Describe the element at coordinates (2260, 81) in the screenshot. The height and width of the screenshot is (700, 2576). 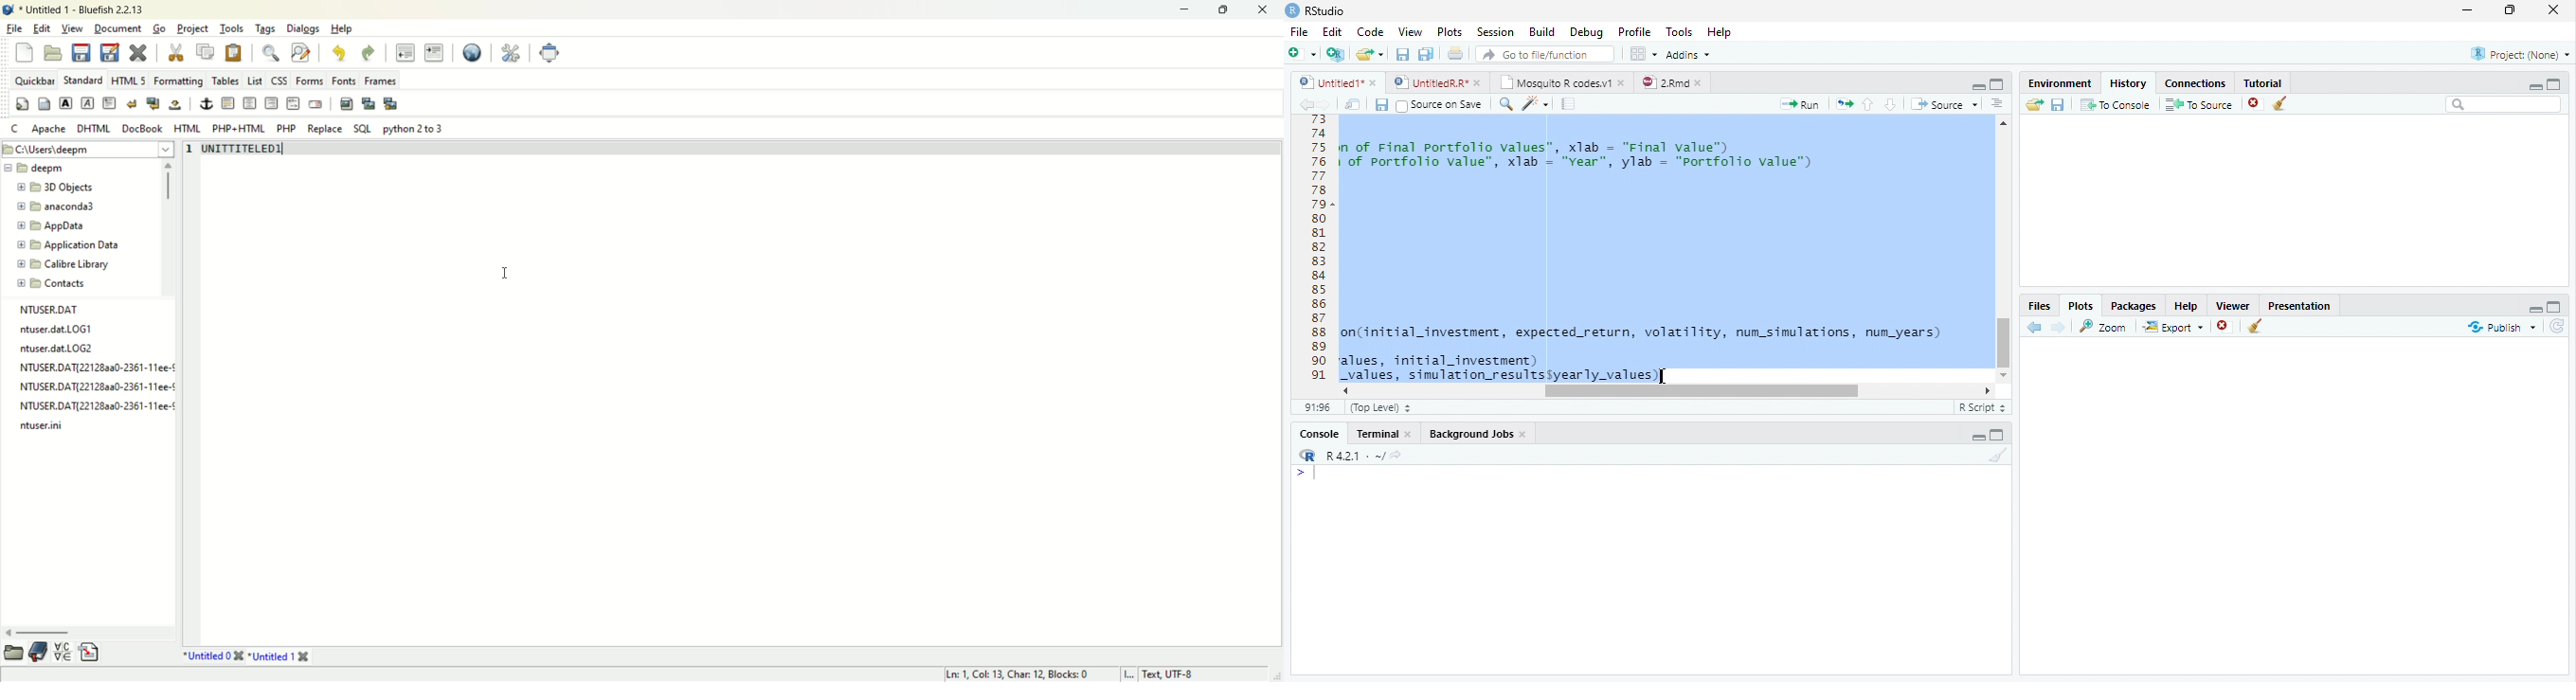
I see `Tutorial` at that location.